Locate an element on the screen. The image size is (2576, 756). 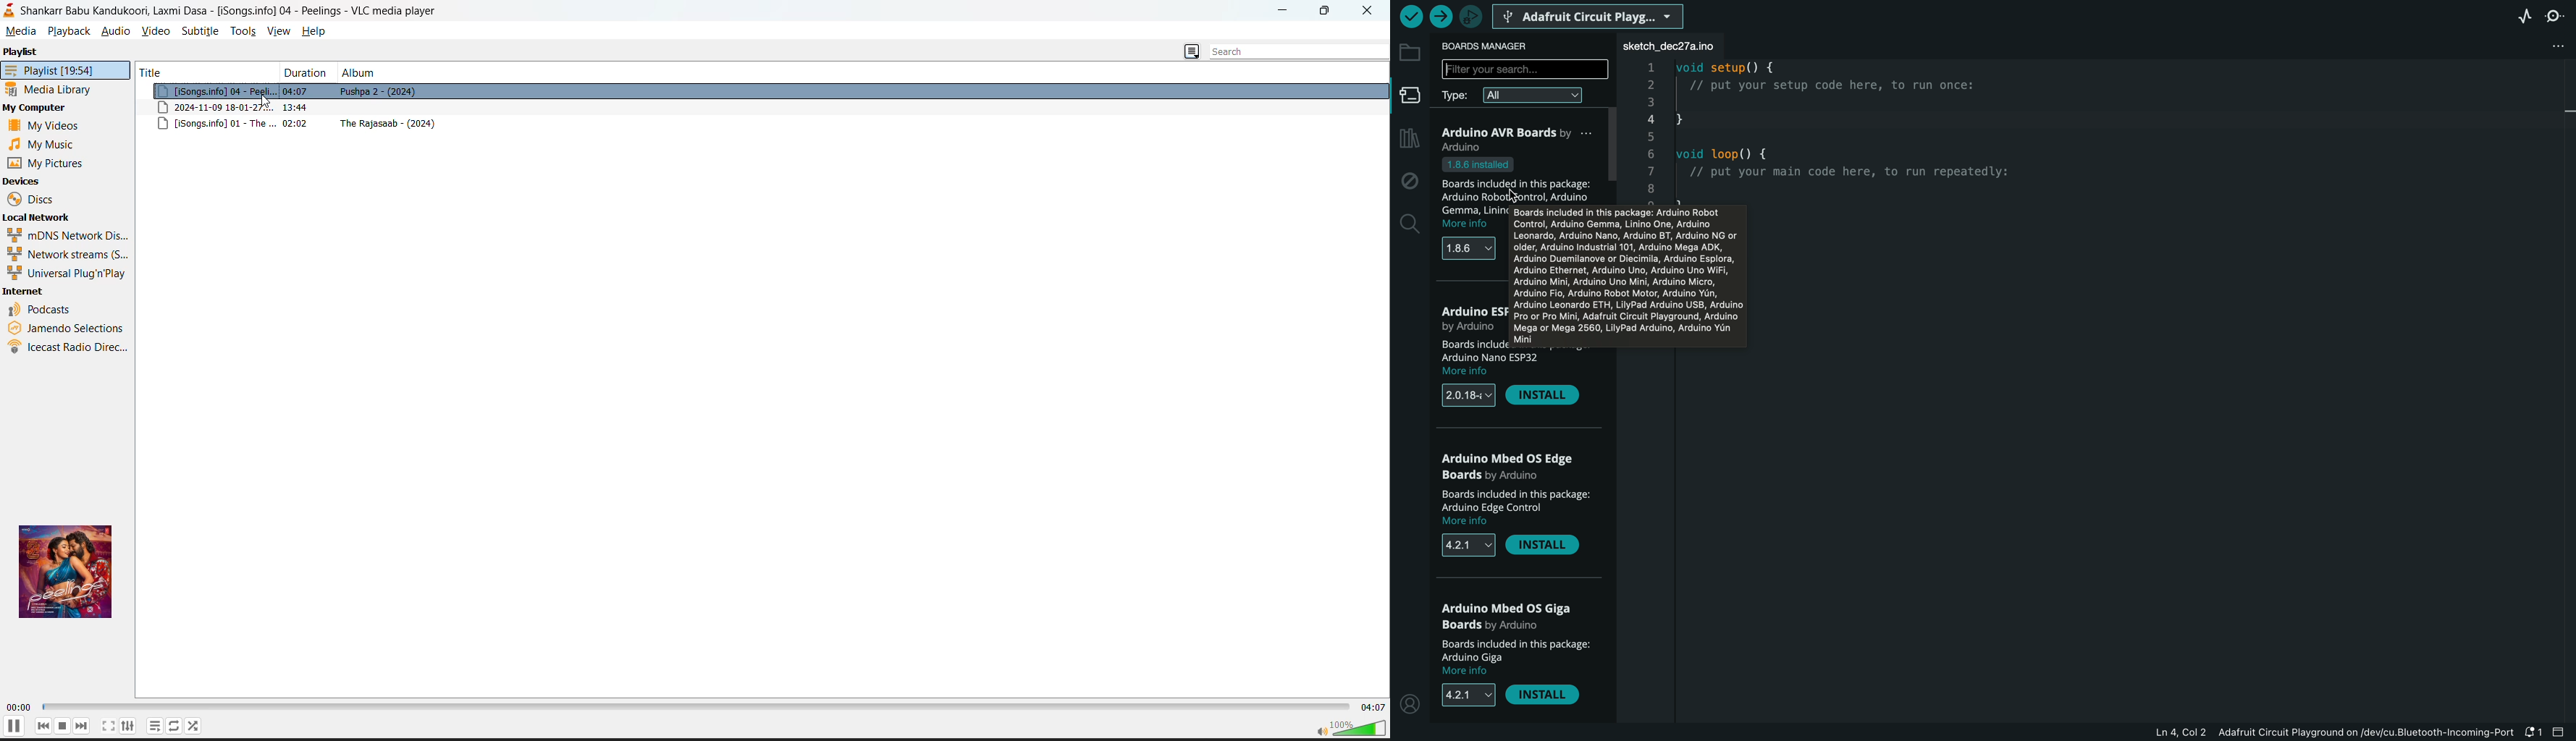
verify is located at coordinates (1409, 17).